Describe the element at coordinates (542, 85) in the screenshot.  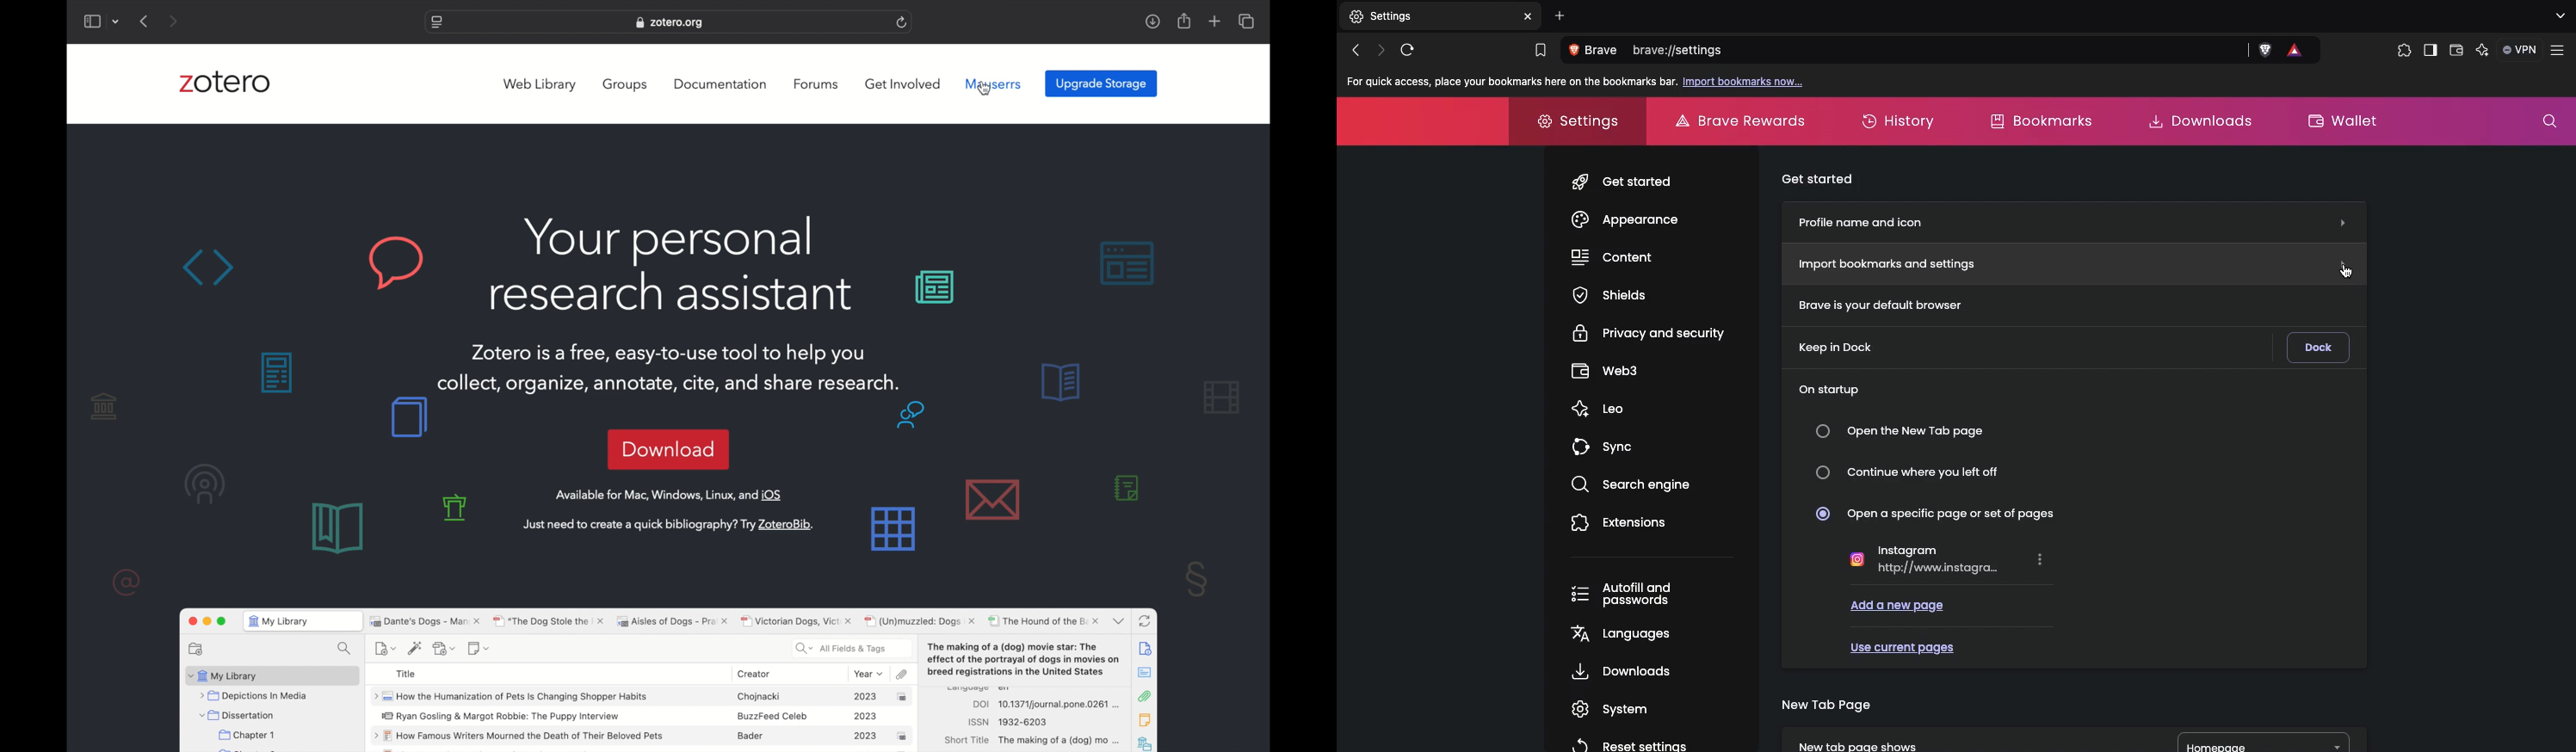
I see `web library` at that location.